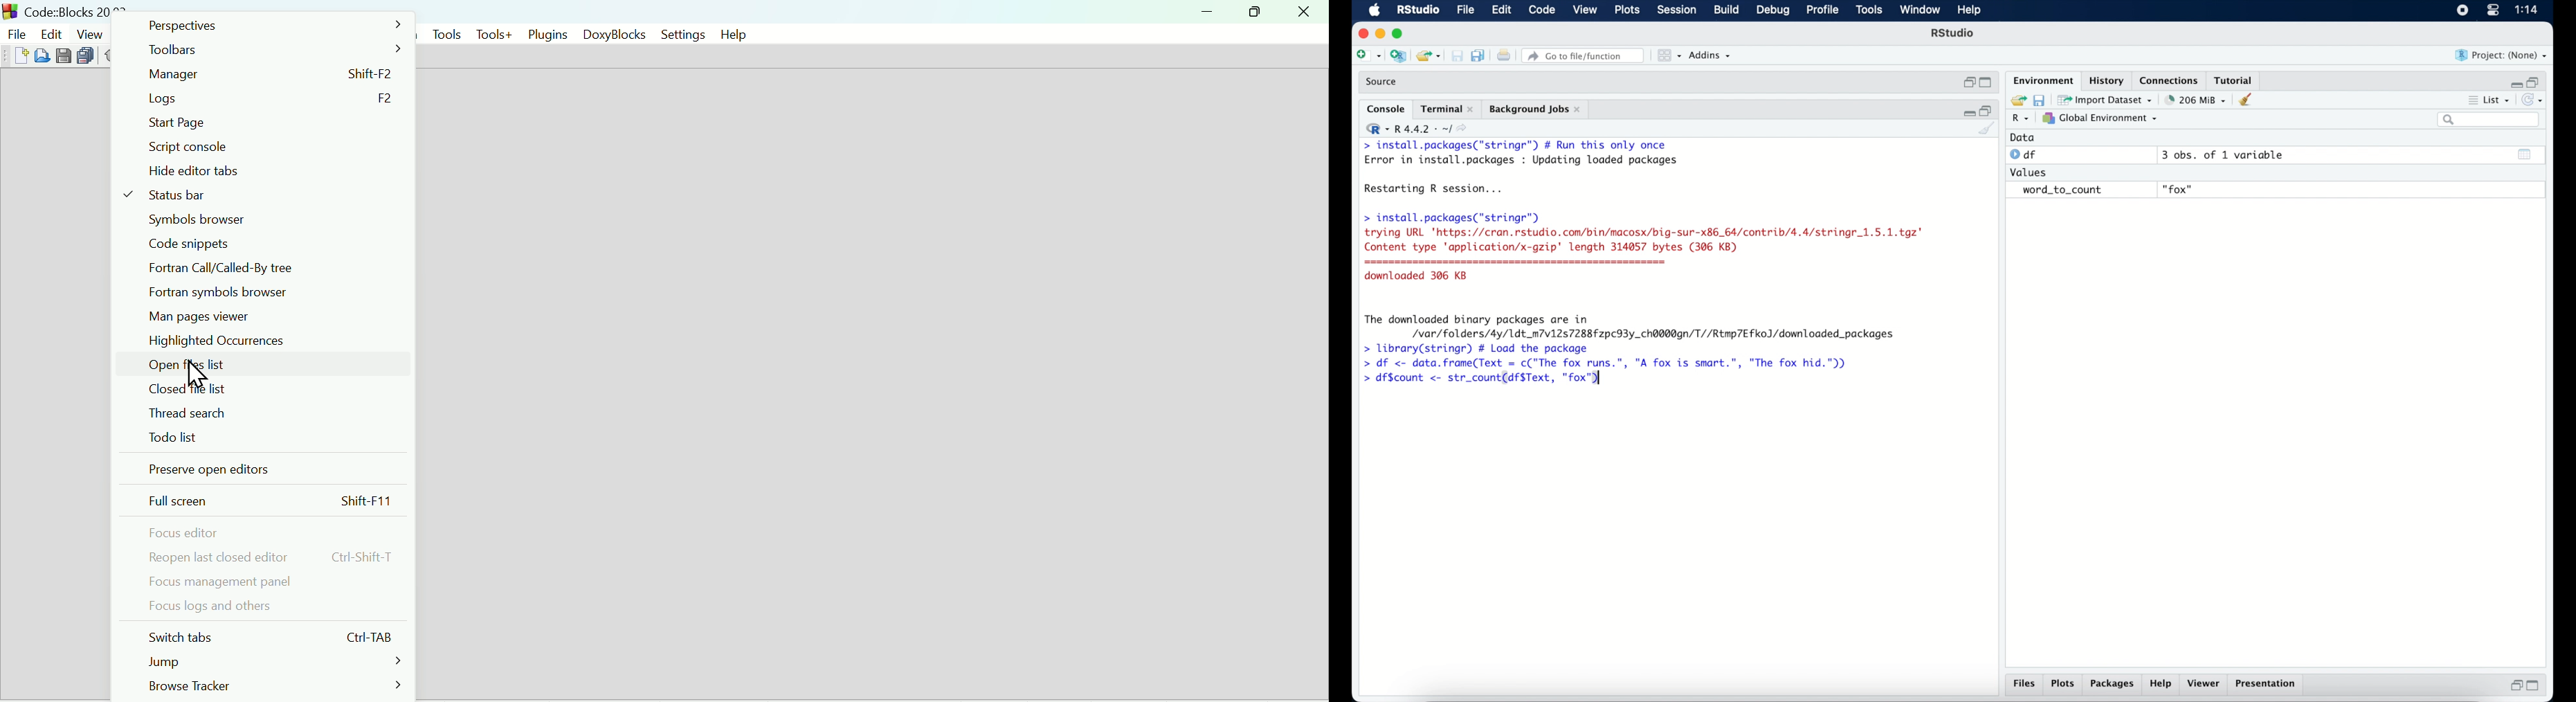 This screenshot has width=2576, height=728. Describe the element at coordinates (2249, 99) in the screenshot. I see `clear console` at that location.